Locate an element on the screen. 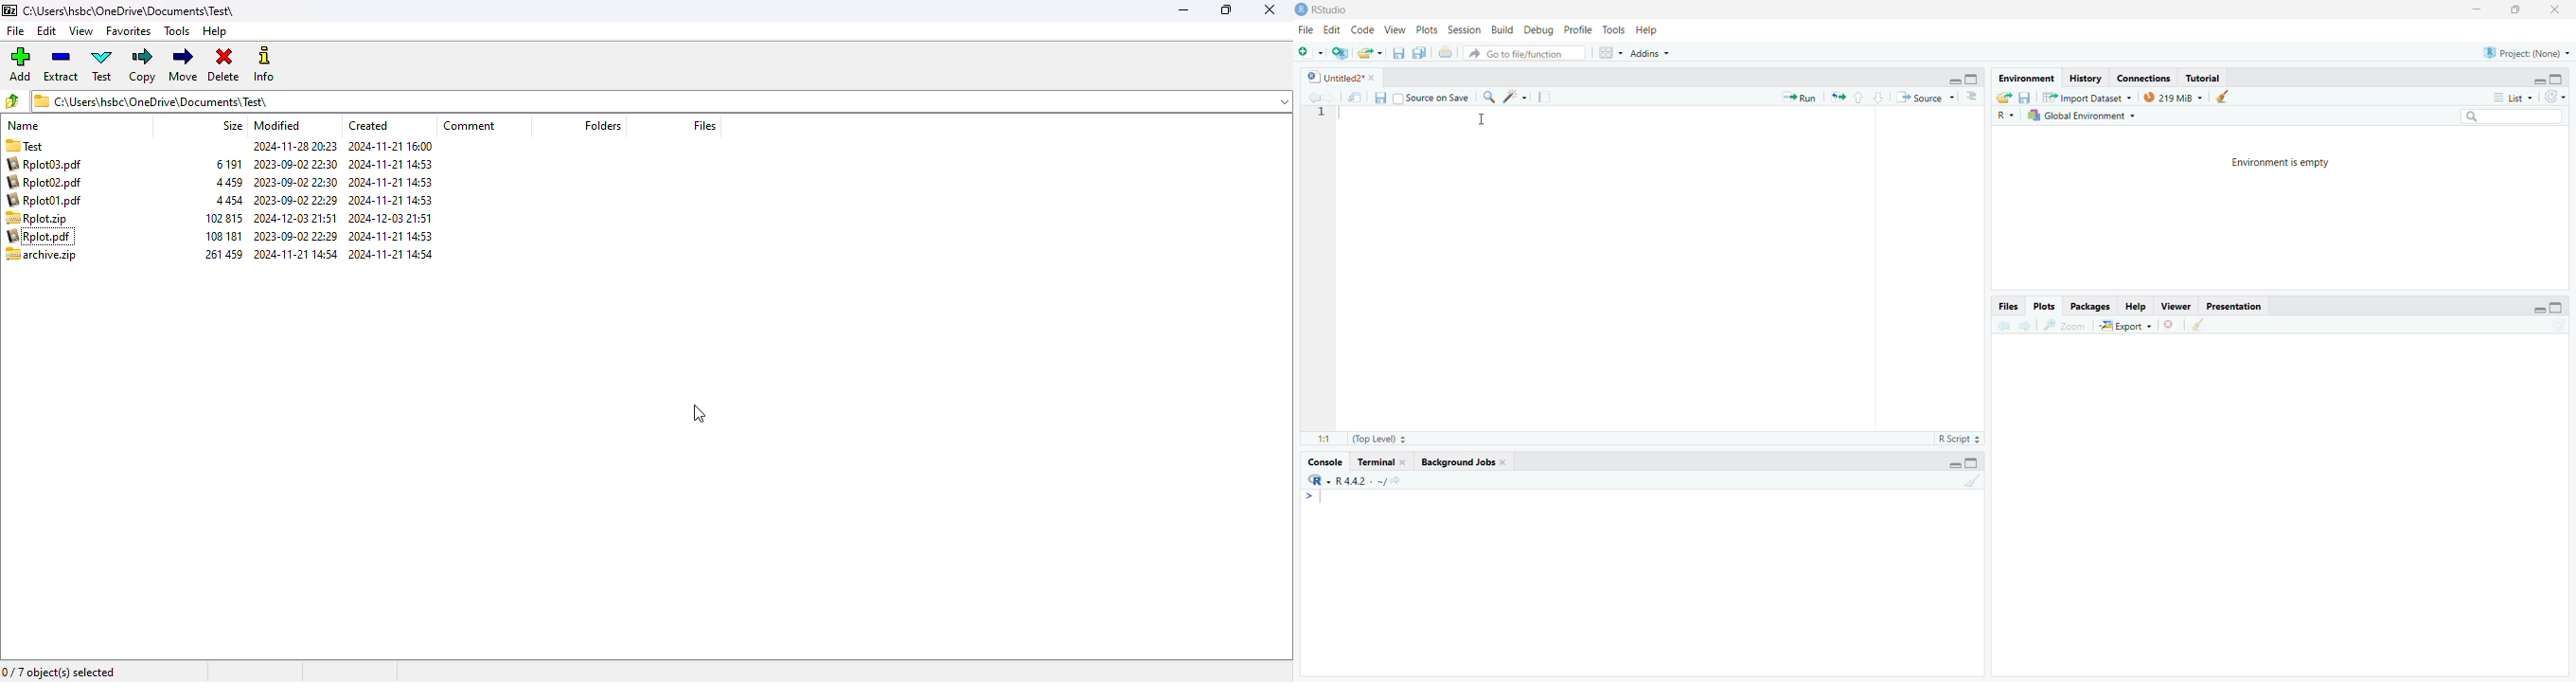 The image size is (2576, 700). R Script is located at coordinates (1960, 439).